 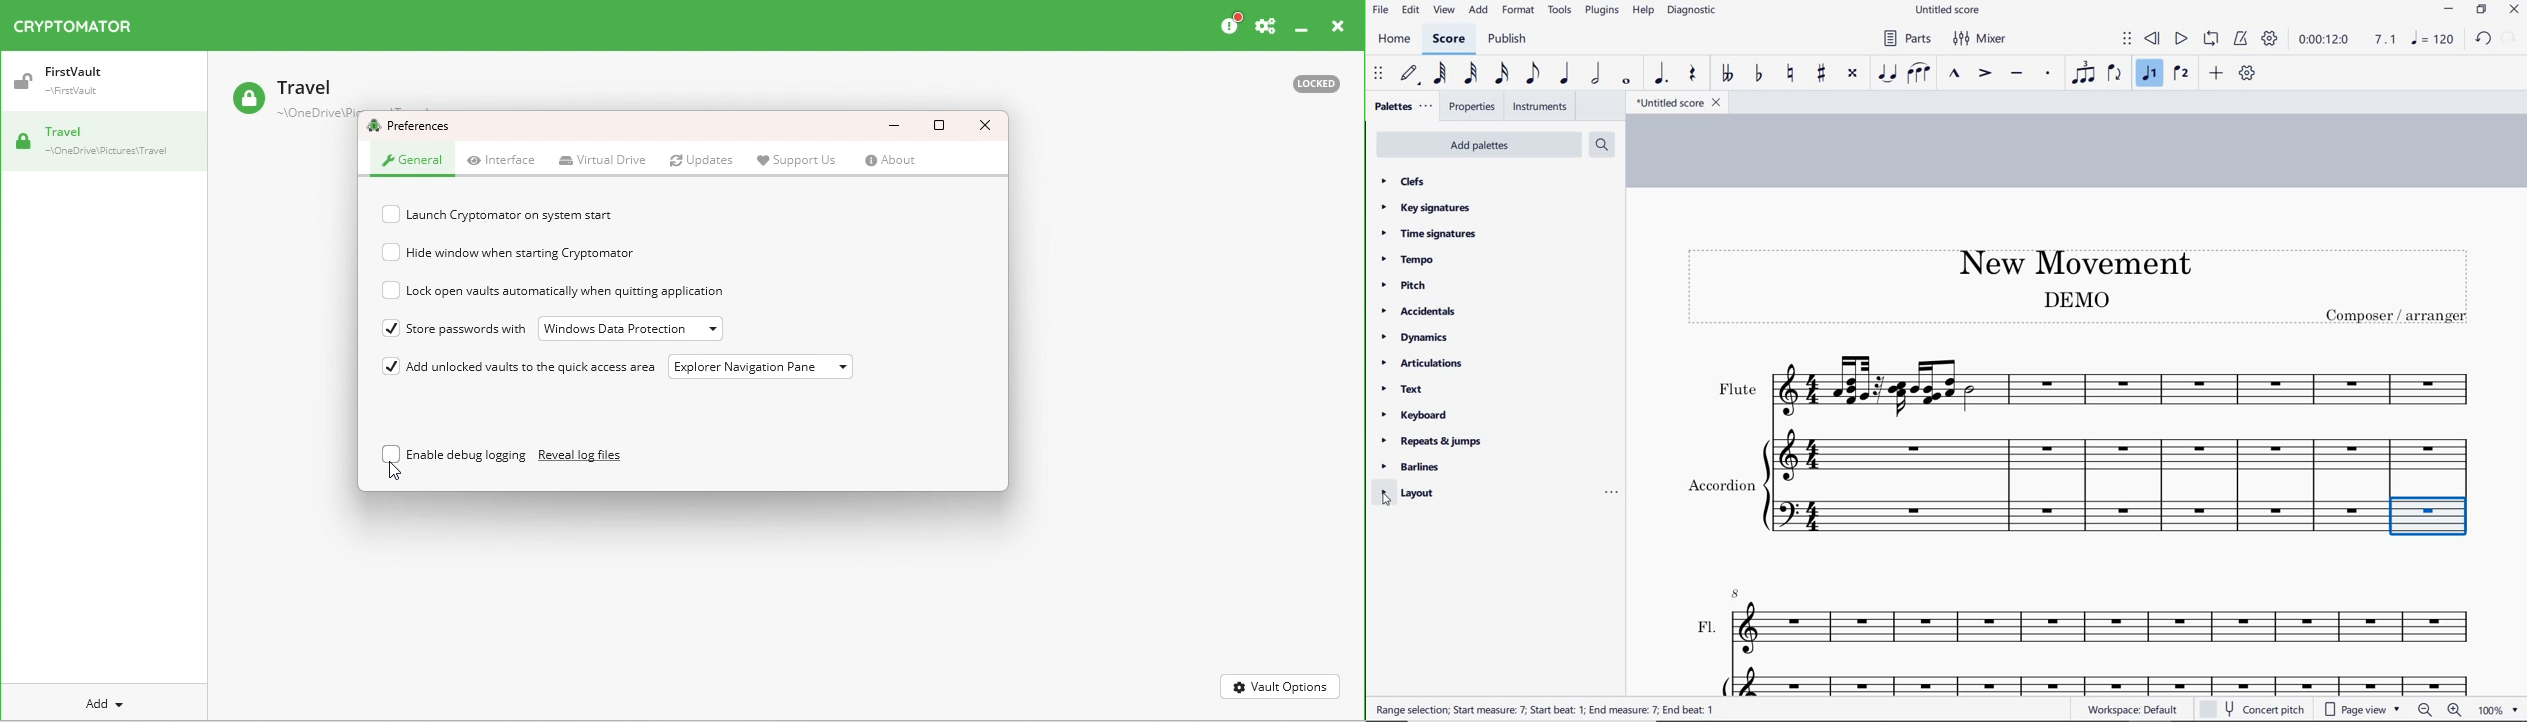 I want to click on tuplet, so click(x=2081, y=73).